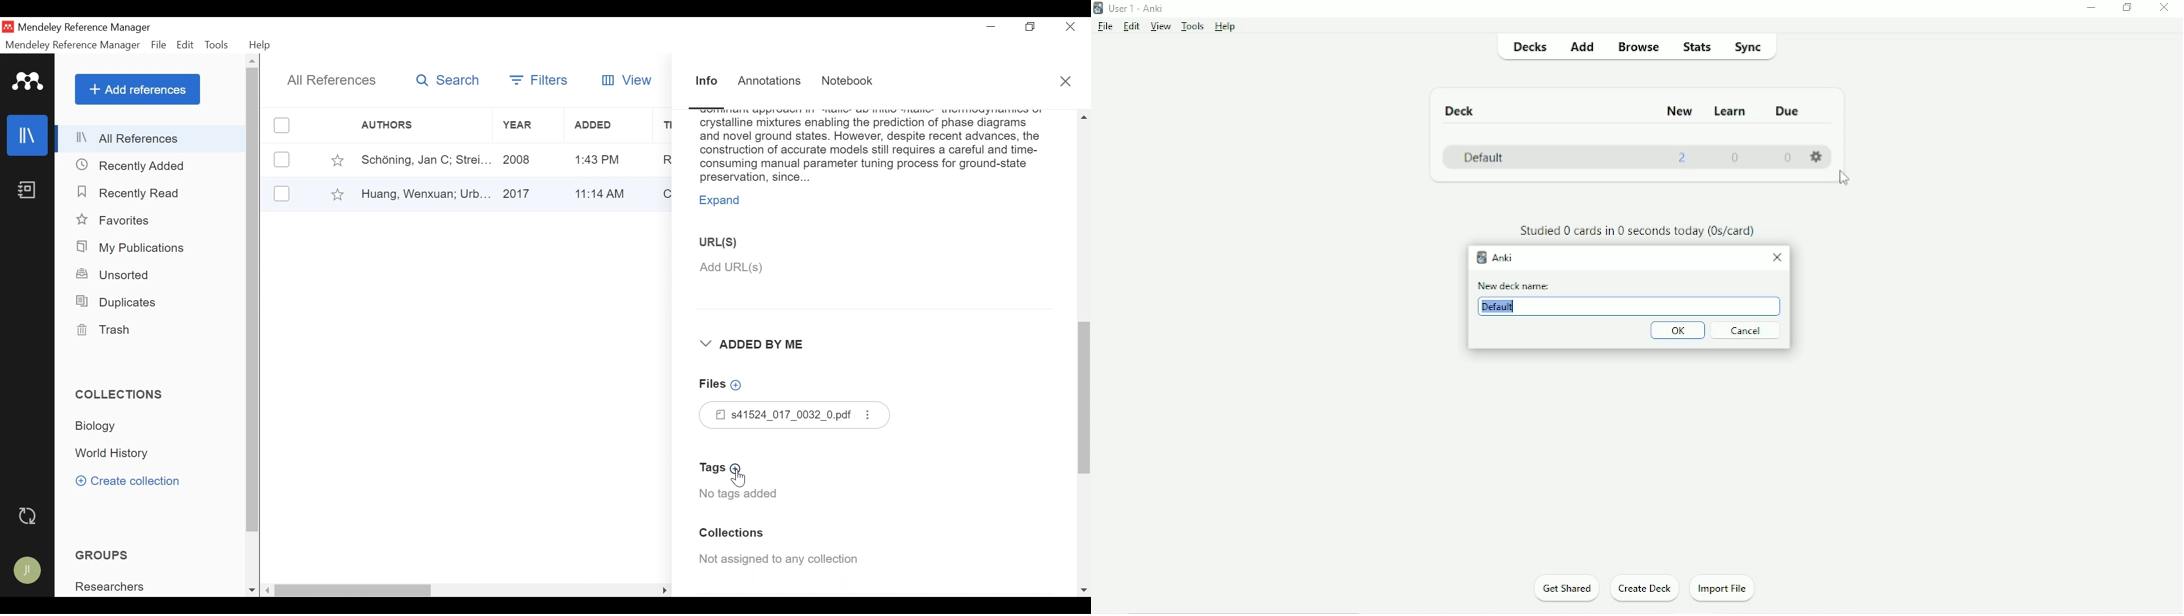  Describe the element at coordinates (28, 571) in the screenshot. I see `Avatar` at that location.